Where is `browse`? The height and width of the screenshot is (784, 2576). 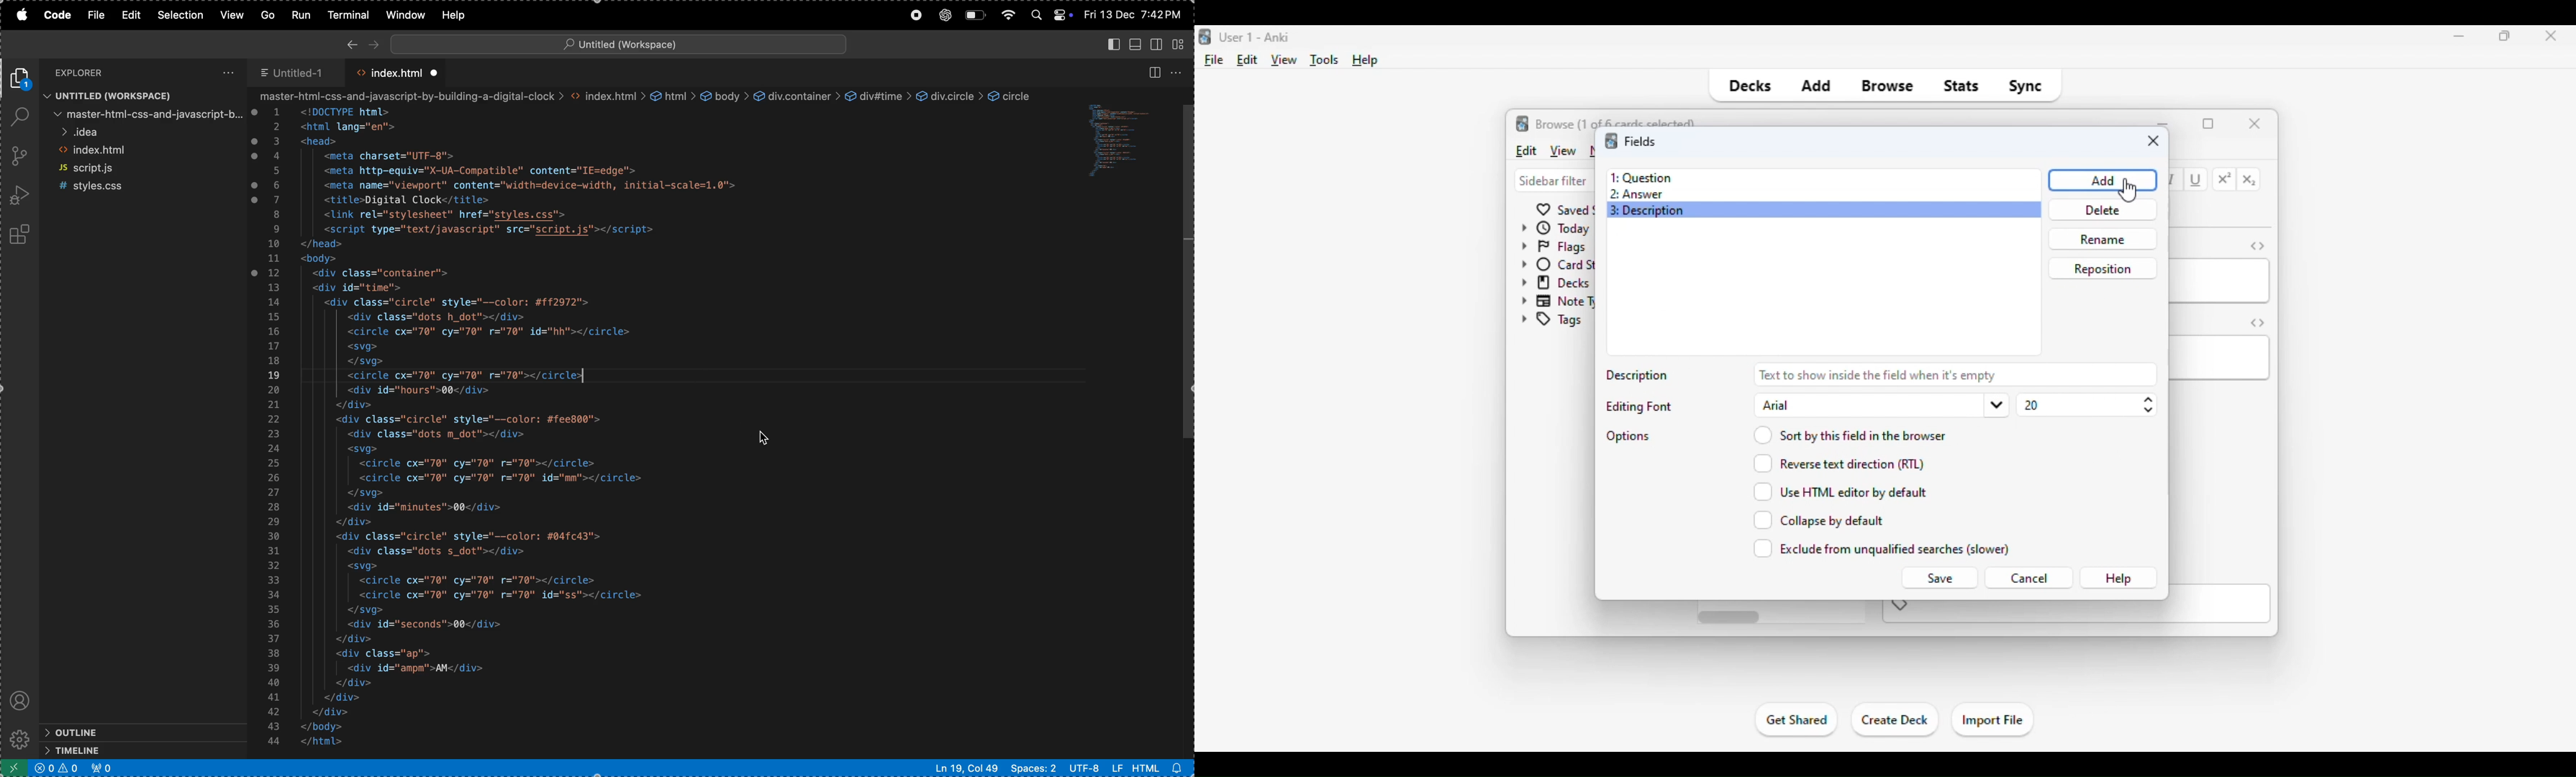 browse is located at coordinates (1888, 86).